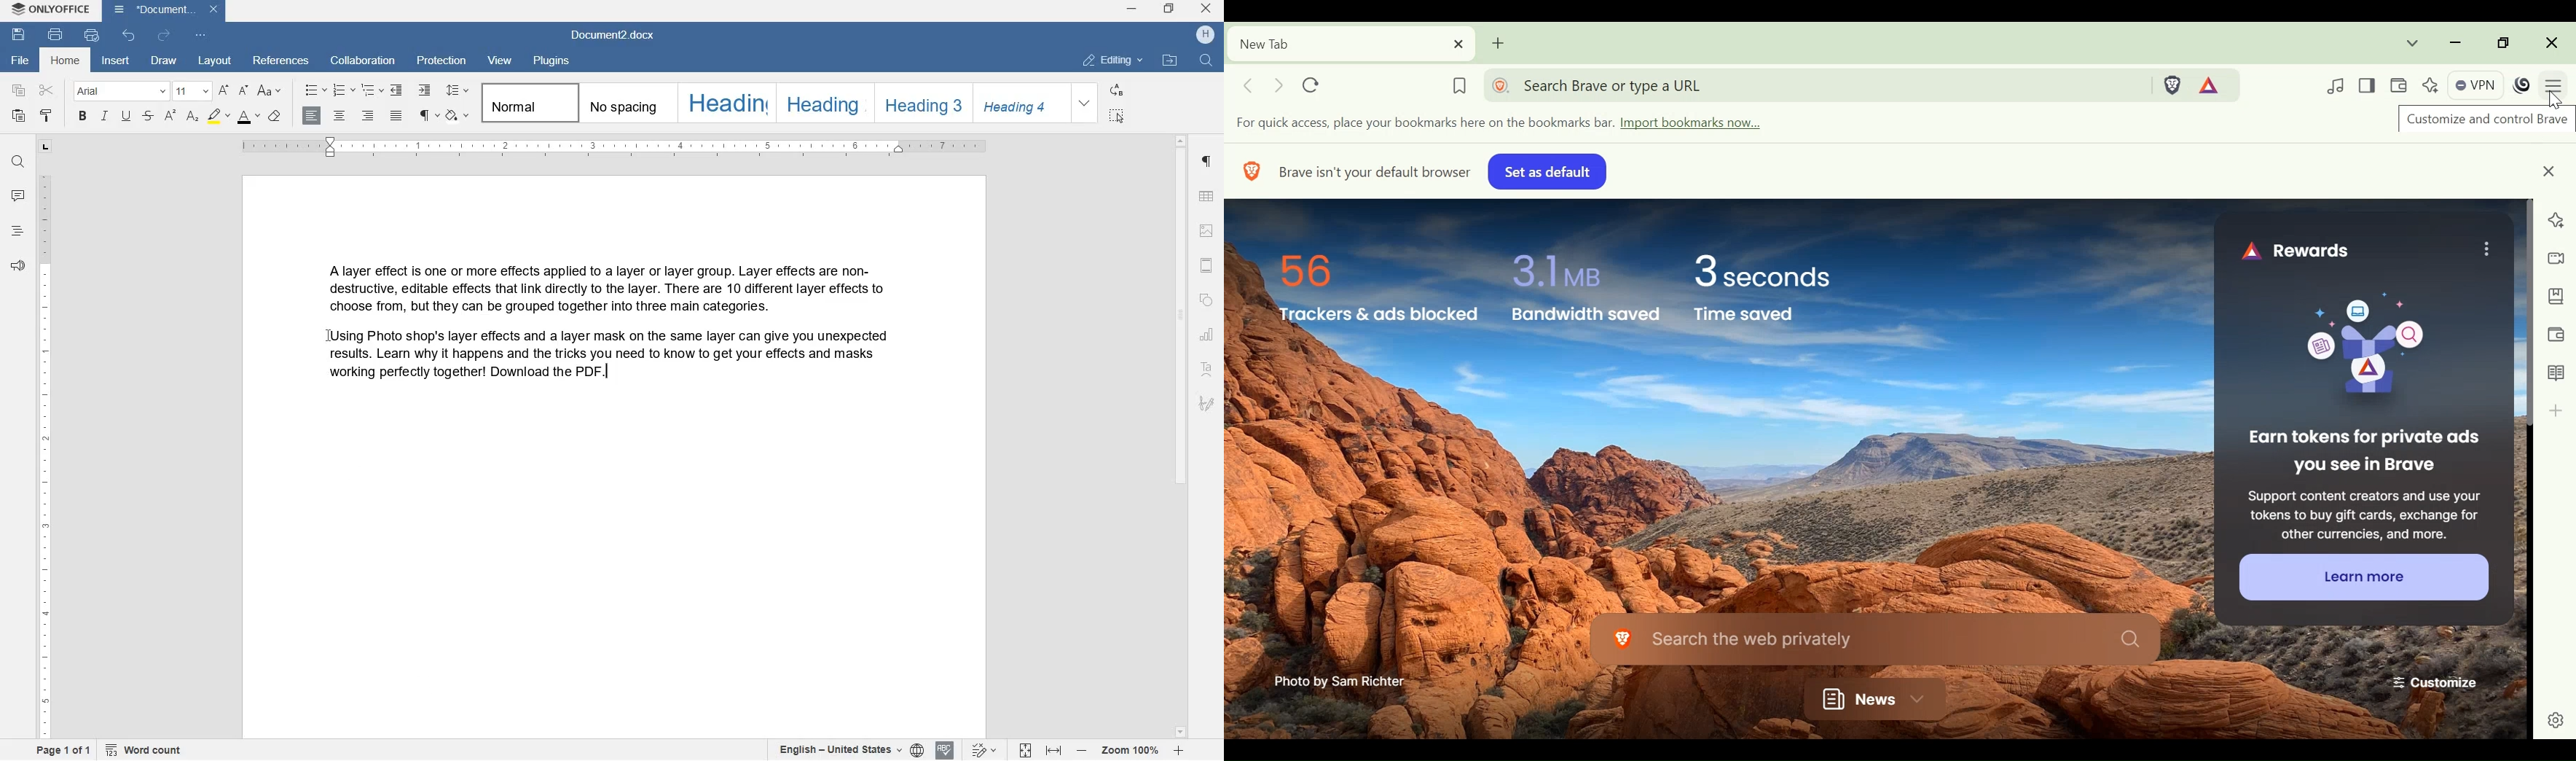 The width and height of the screenshot is (2576, 784). Describe the element at coordinates (2474, 83) in the screenshot. I see `VPN` at that location.